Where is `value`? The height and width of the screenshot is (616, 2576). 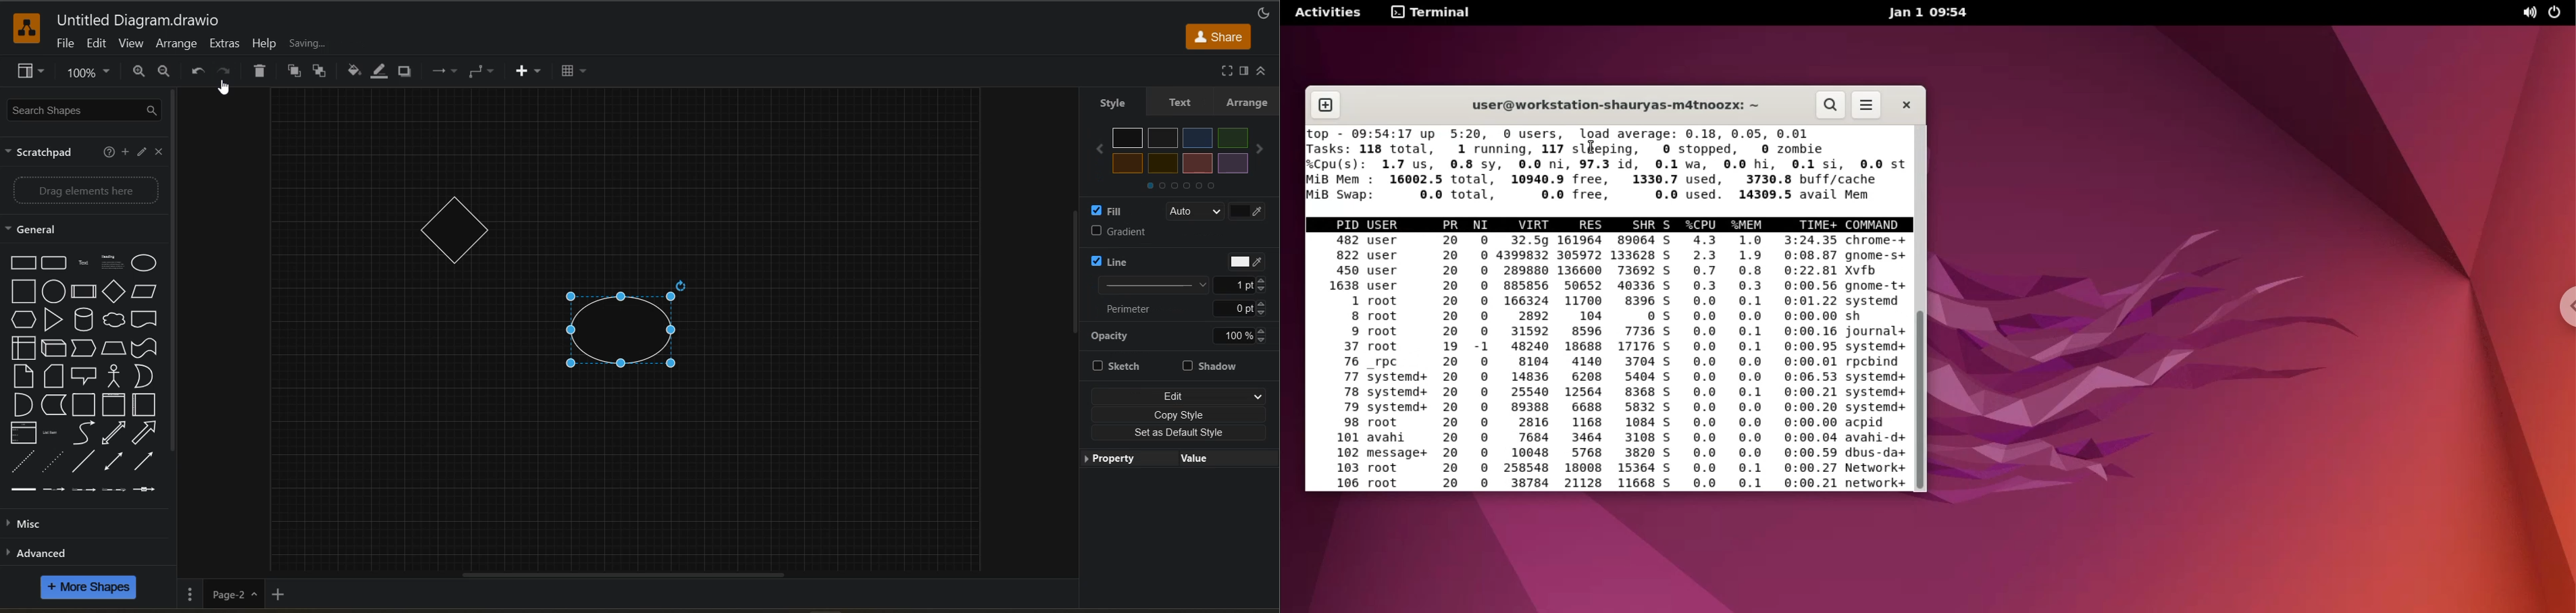 value is located at coordinates (1225, 459).